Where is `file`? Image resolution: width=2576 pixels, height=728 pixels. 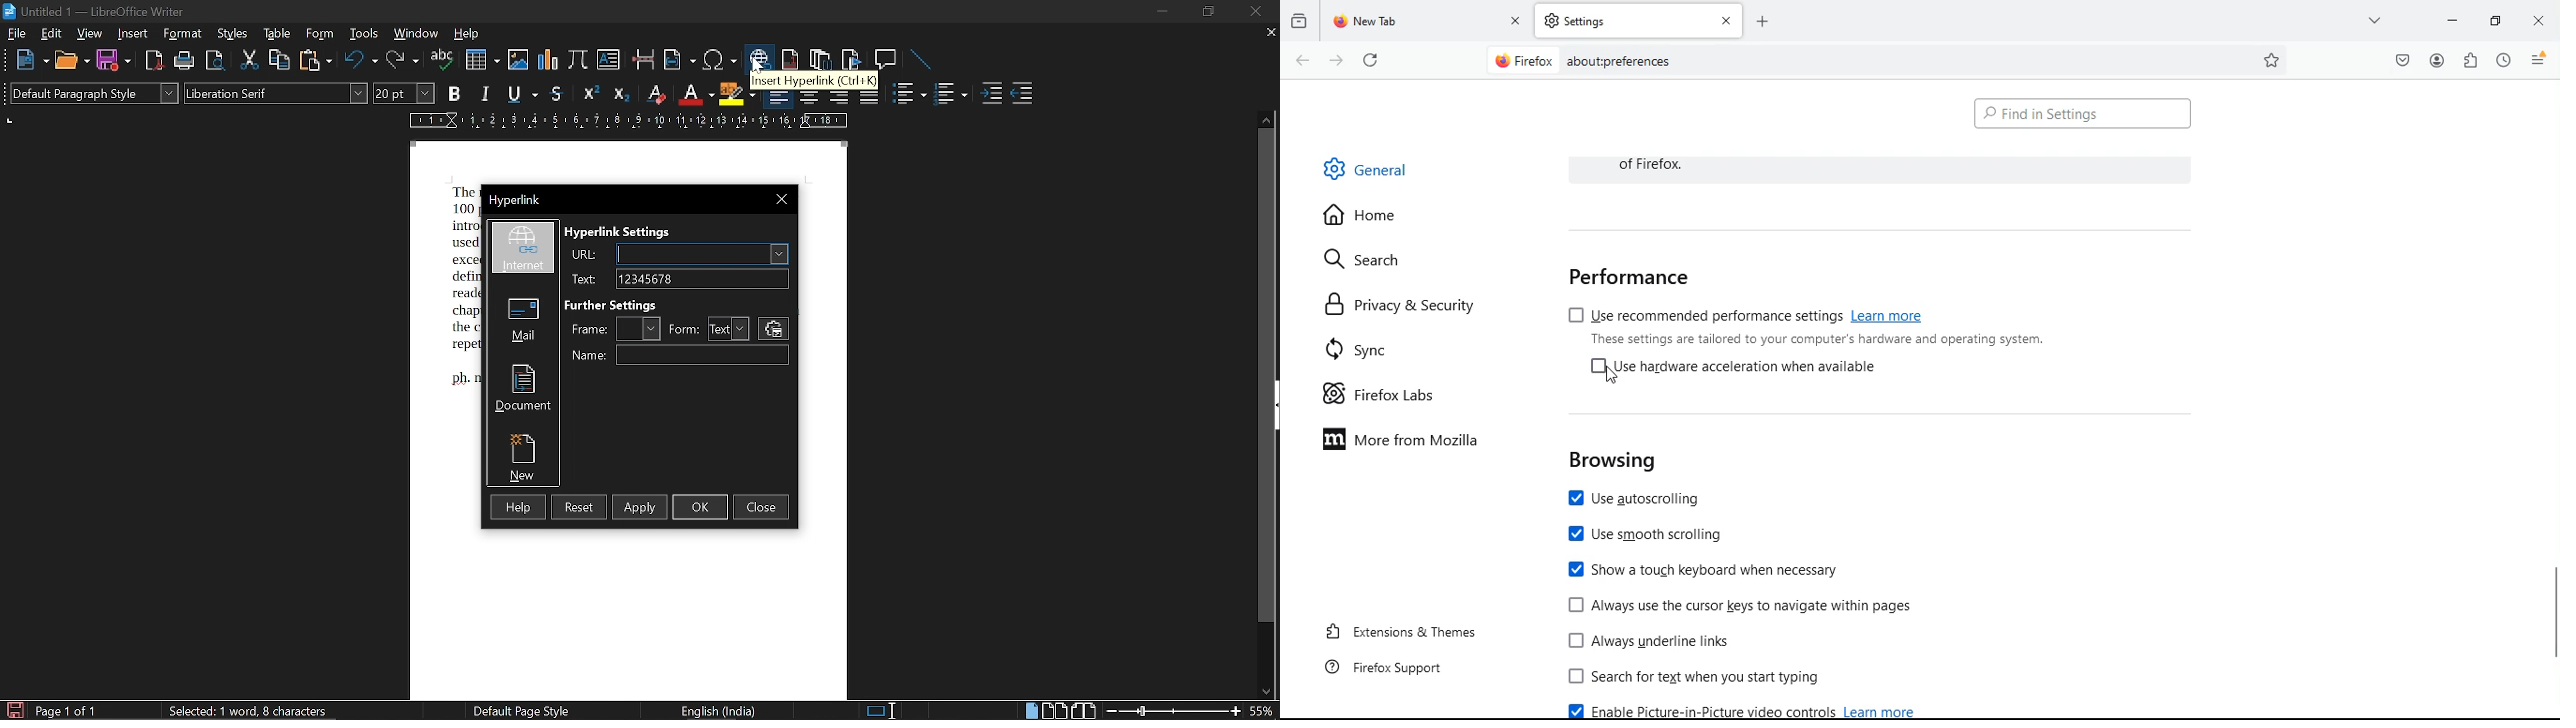 file is located at coordinates (18, 34).